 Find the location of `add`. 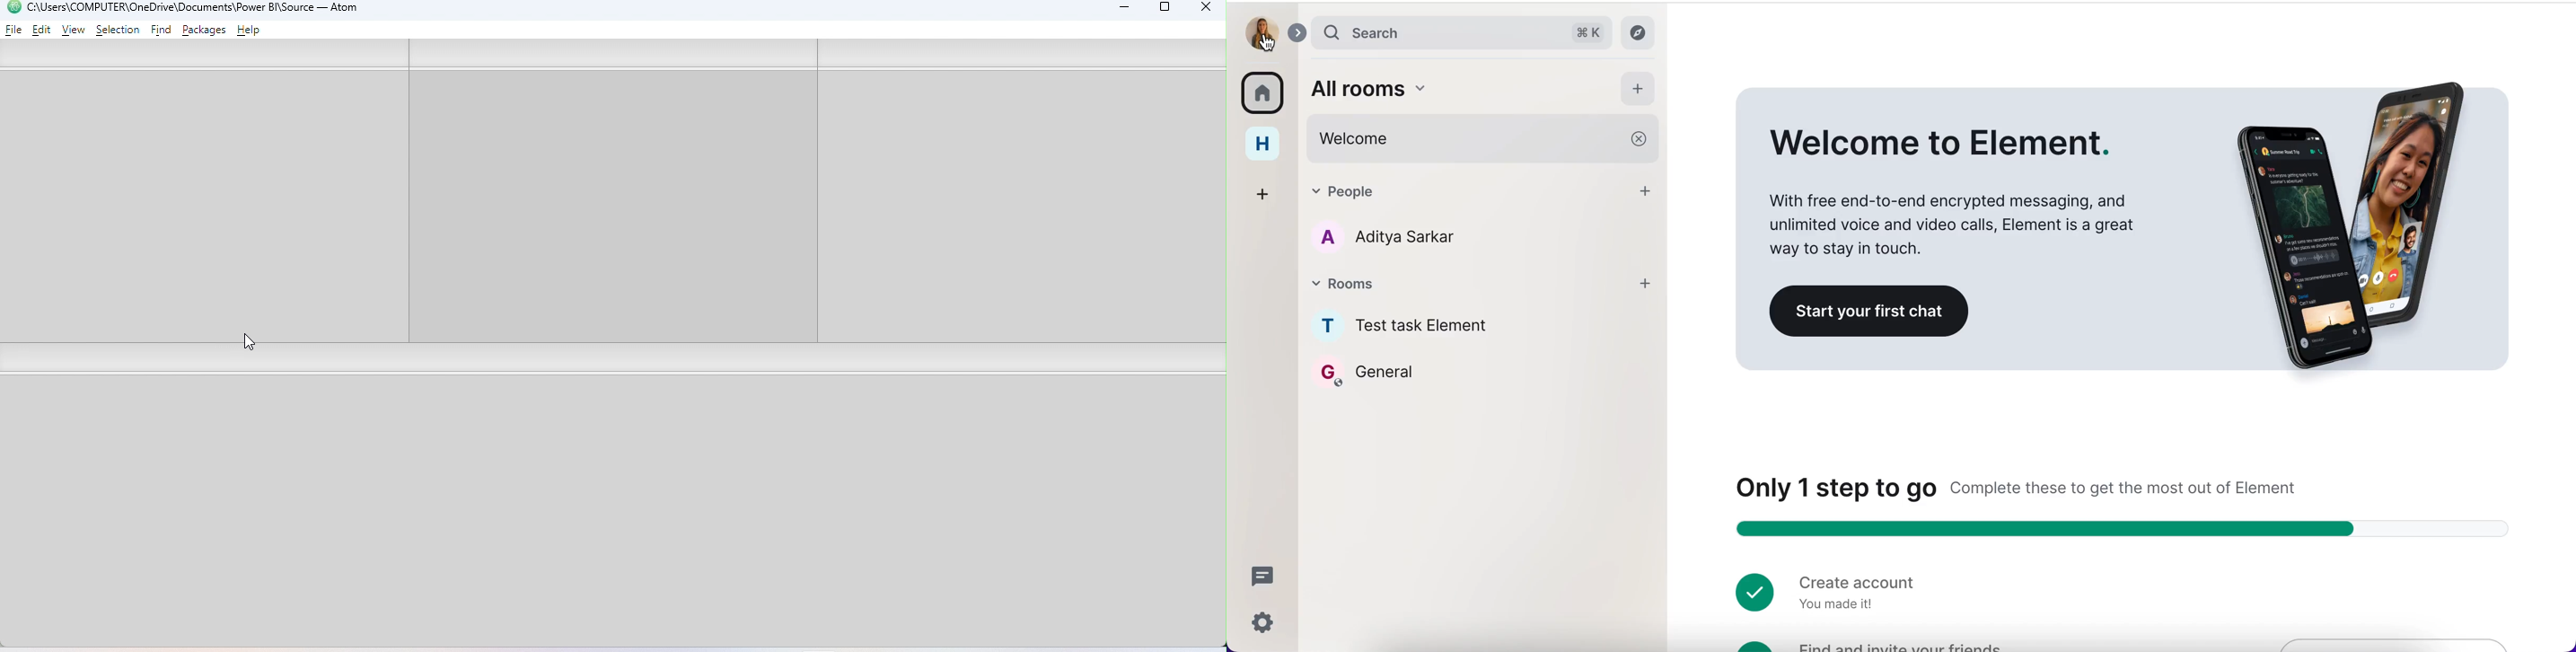

add is located at coordinates (1649, 194).